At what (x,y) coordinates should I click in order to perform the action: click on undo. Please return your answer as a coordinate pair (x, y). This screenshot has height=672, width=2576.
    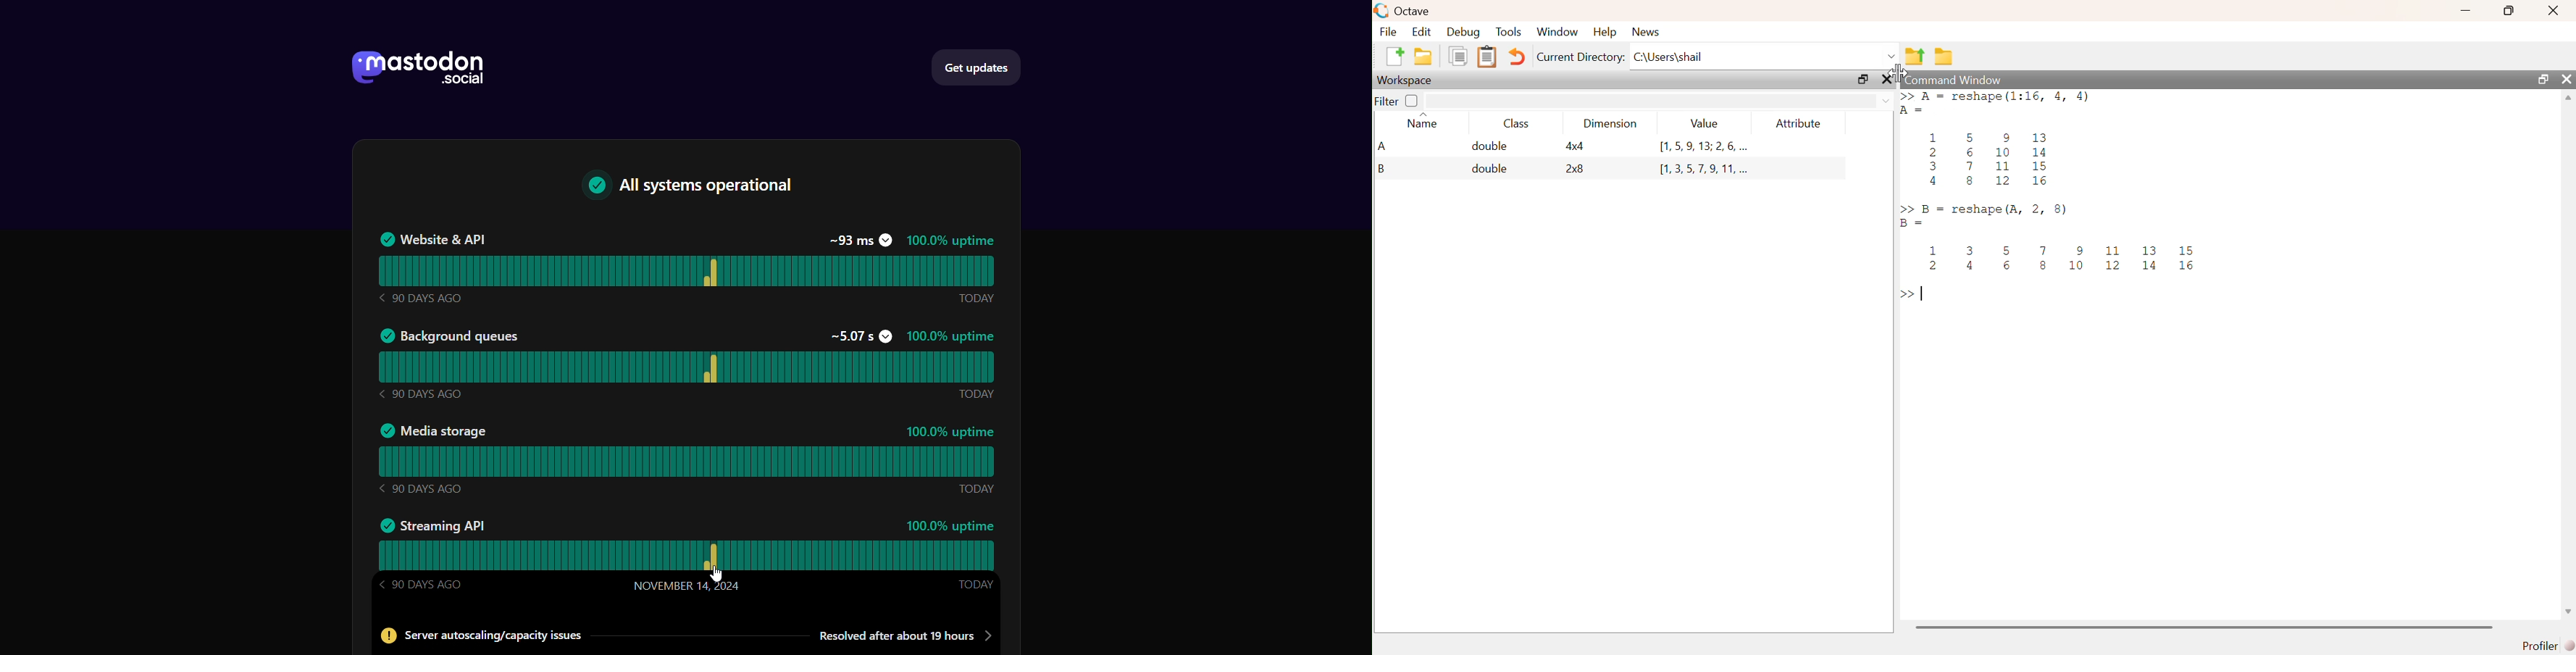
    Looking at the image, I should click on (1518, 59).